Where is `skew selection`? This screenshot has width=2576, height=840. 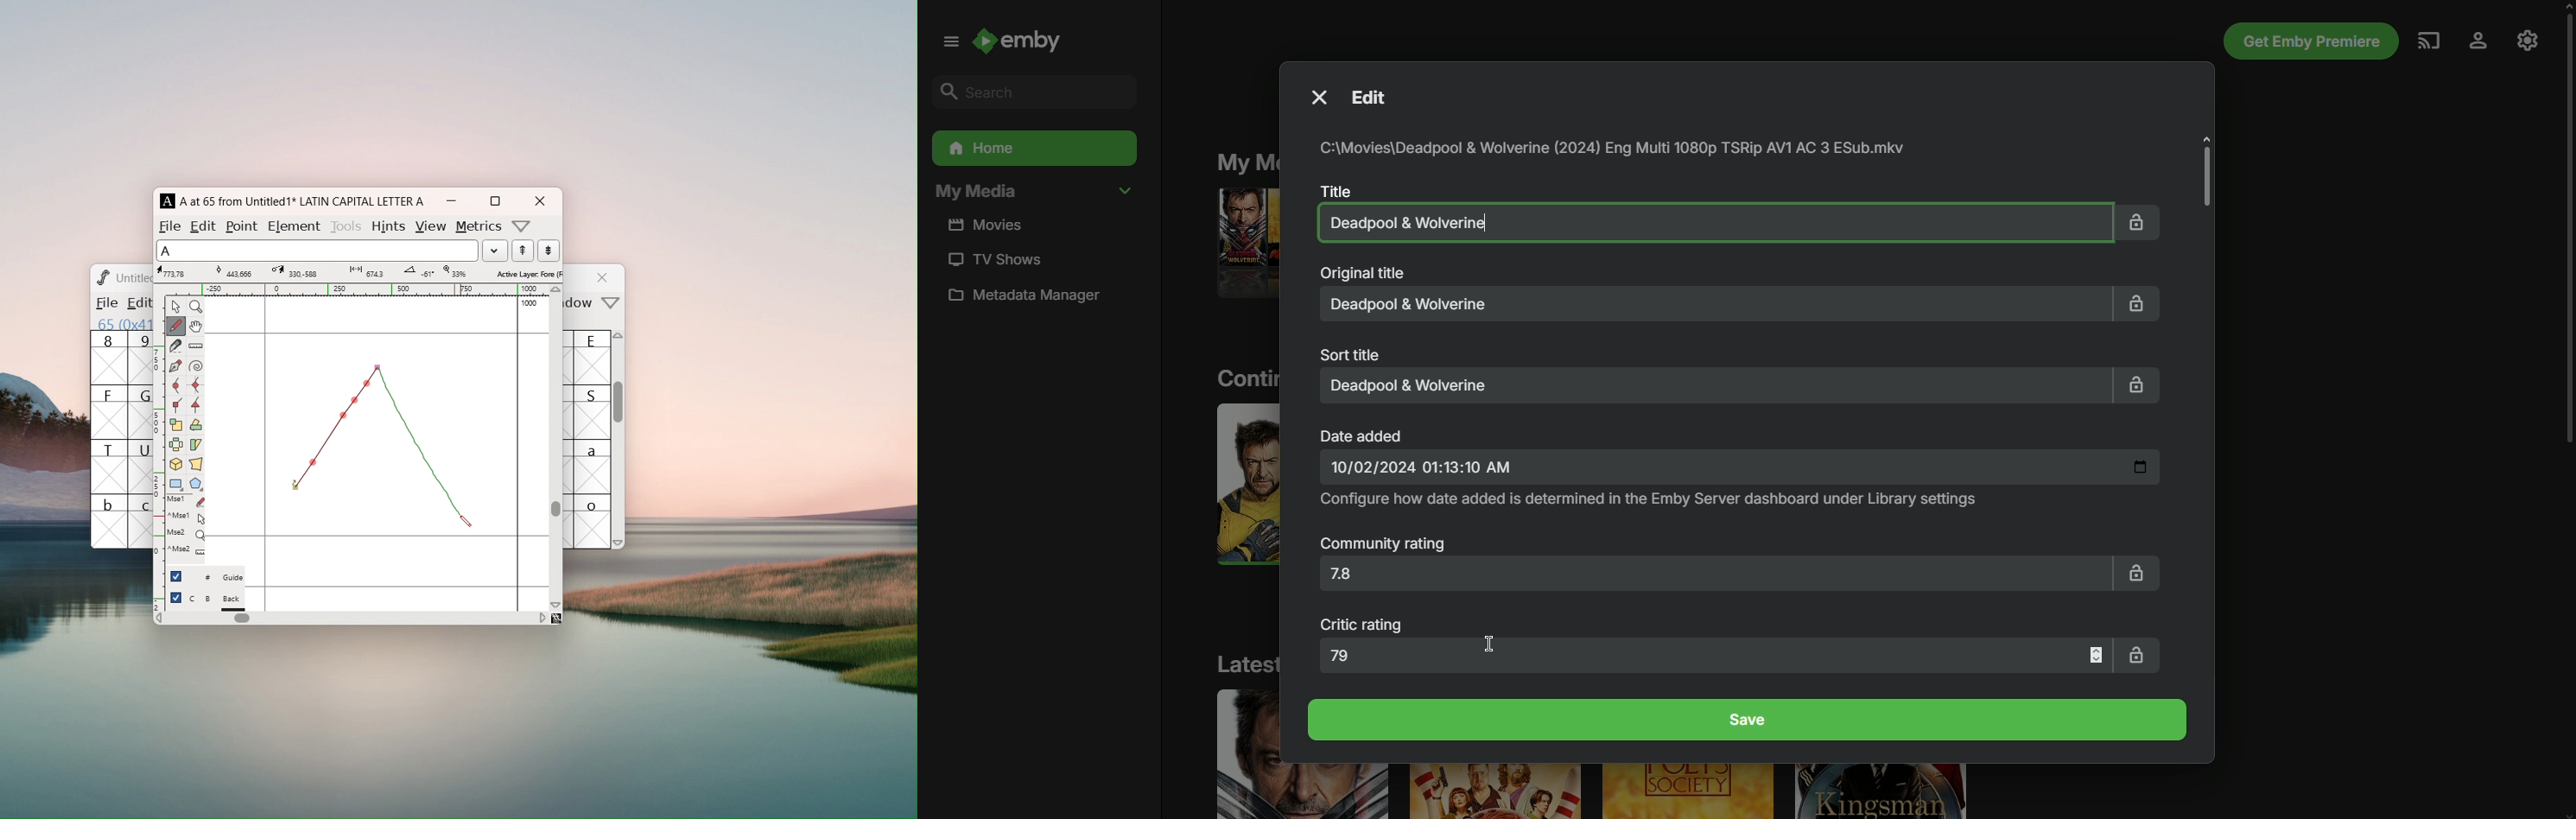
skew selection is located at coordinates (195, 446).